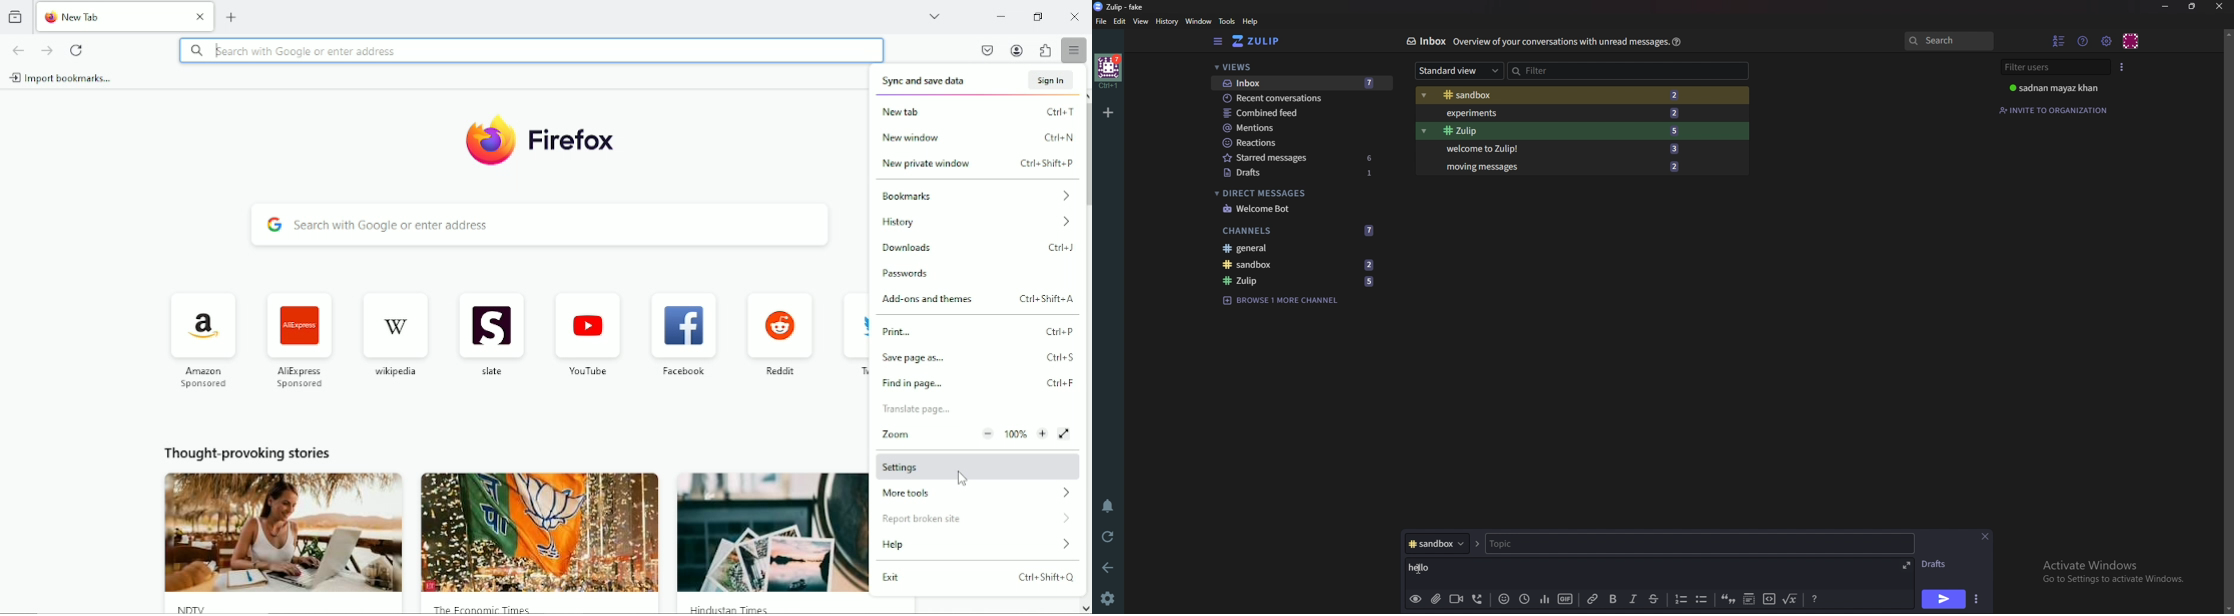 The width and height of the screenshot is (2240, 616). Describe the element at coordinates (1592, 70) in the screenshot. I see `Filter` at that location.